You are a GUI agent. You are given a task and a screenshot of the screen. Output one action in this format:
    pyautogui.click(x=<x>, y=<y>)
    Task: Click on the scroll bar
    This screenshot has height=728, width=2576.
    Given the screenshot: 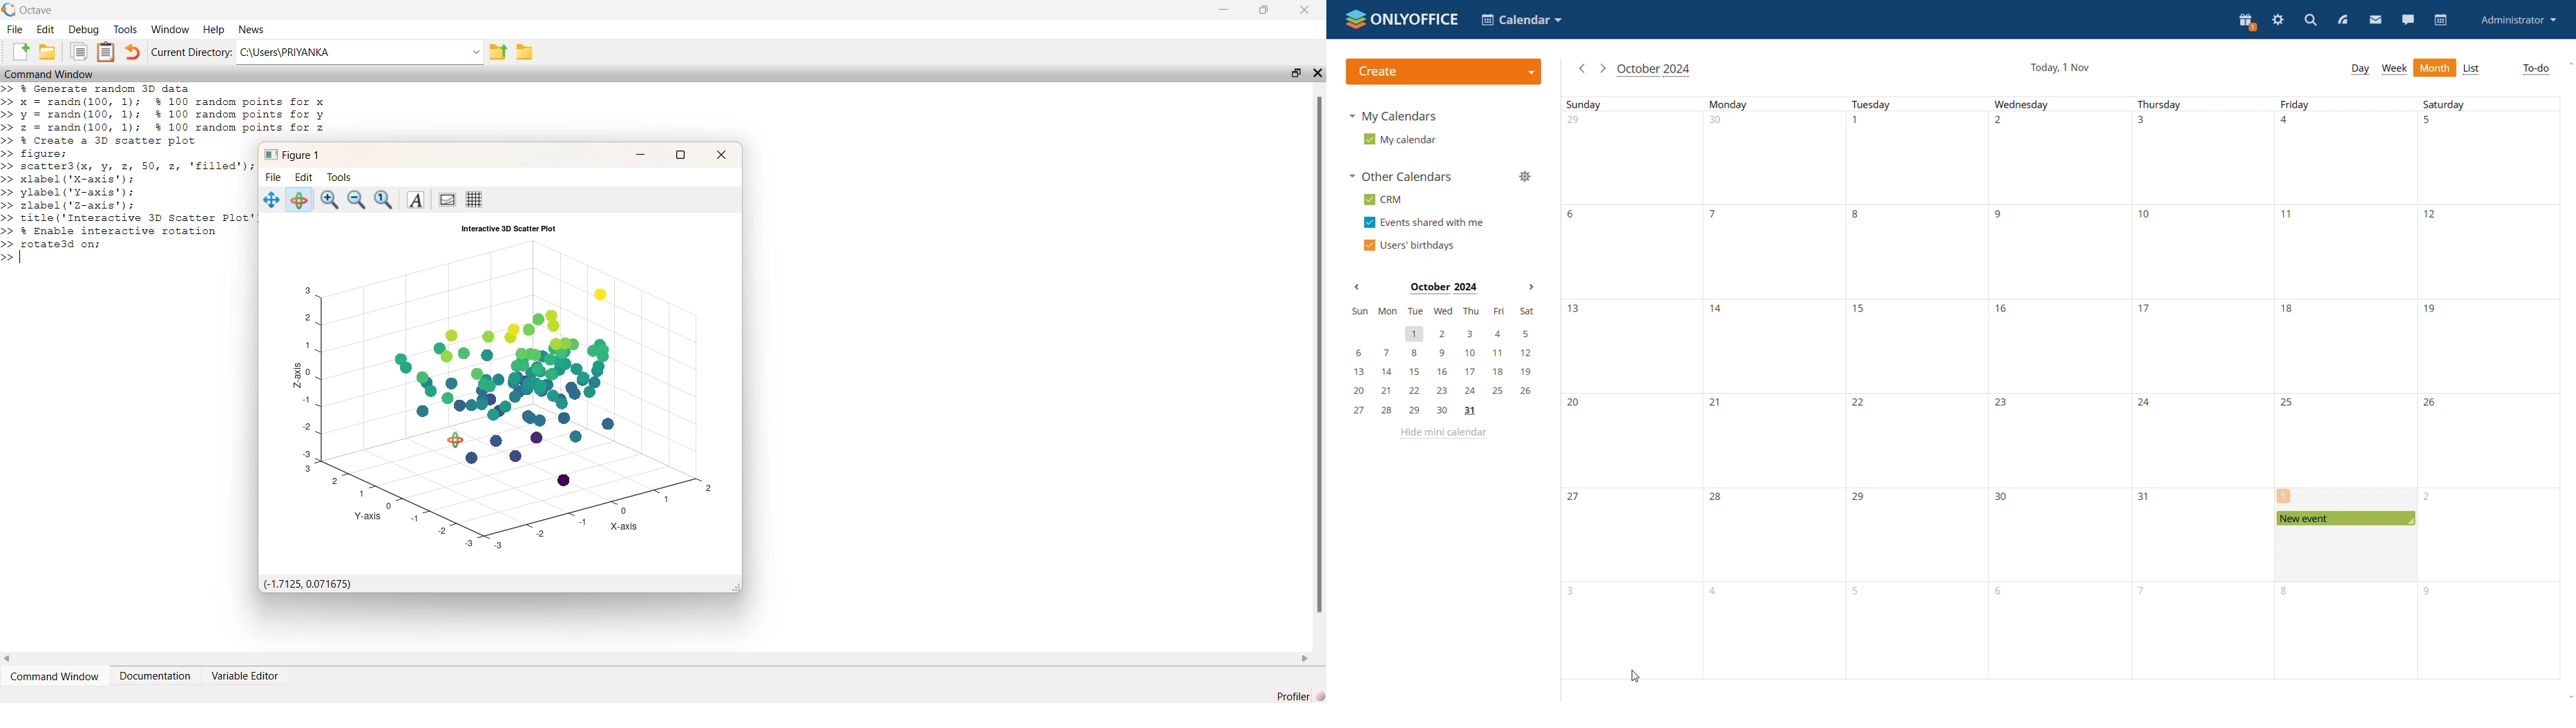 What is the action you would take?
    pyautogui.click(x=1317, y=353)
    